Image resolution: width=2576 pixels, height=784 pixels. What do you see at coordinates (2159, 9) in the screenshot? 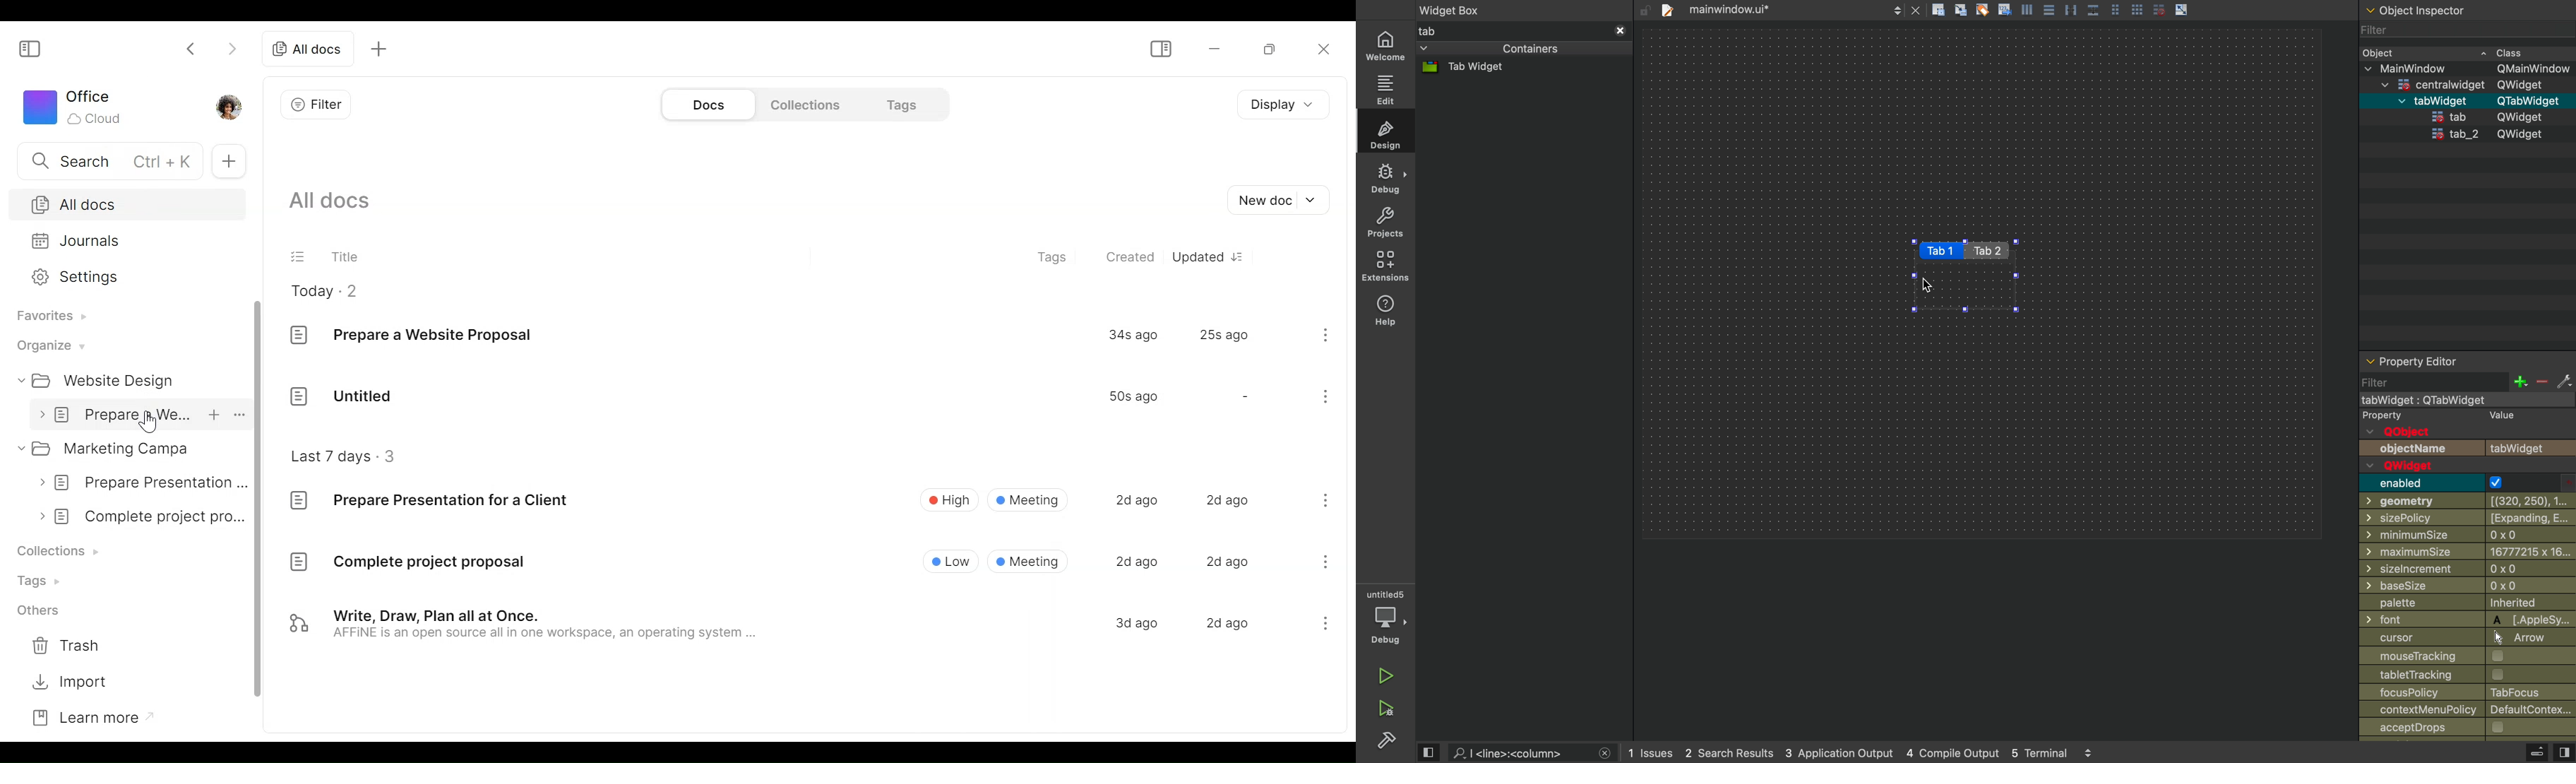
I see `disable grid snap` at bounding box center [2159, 9].